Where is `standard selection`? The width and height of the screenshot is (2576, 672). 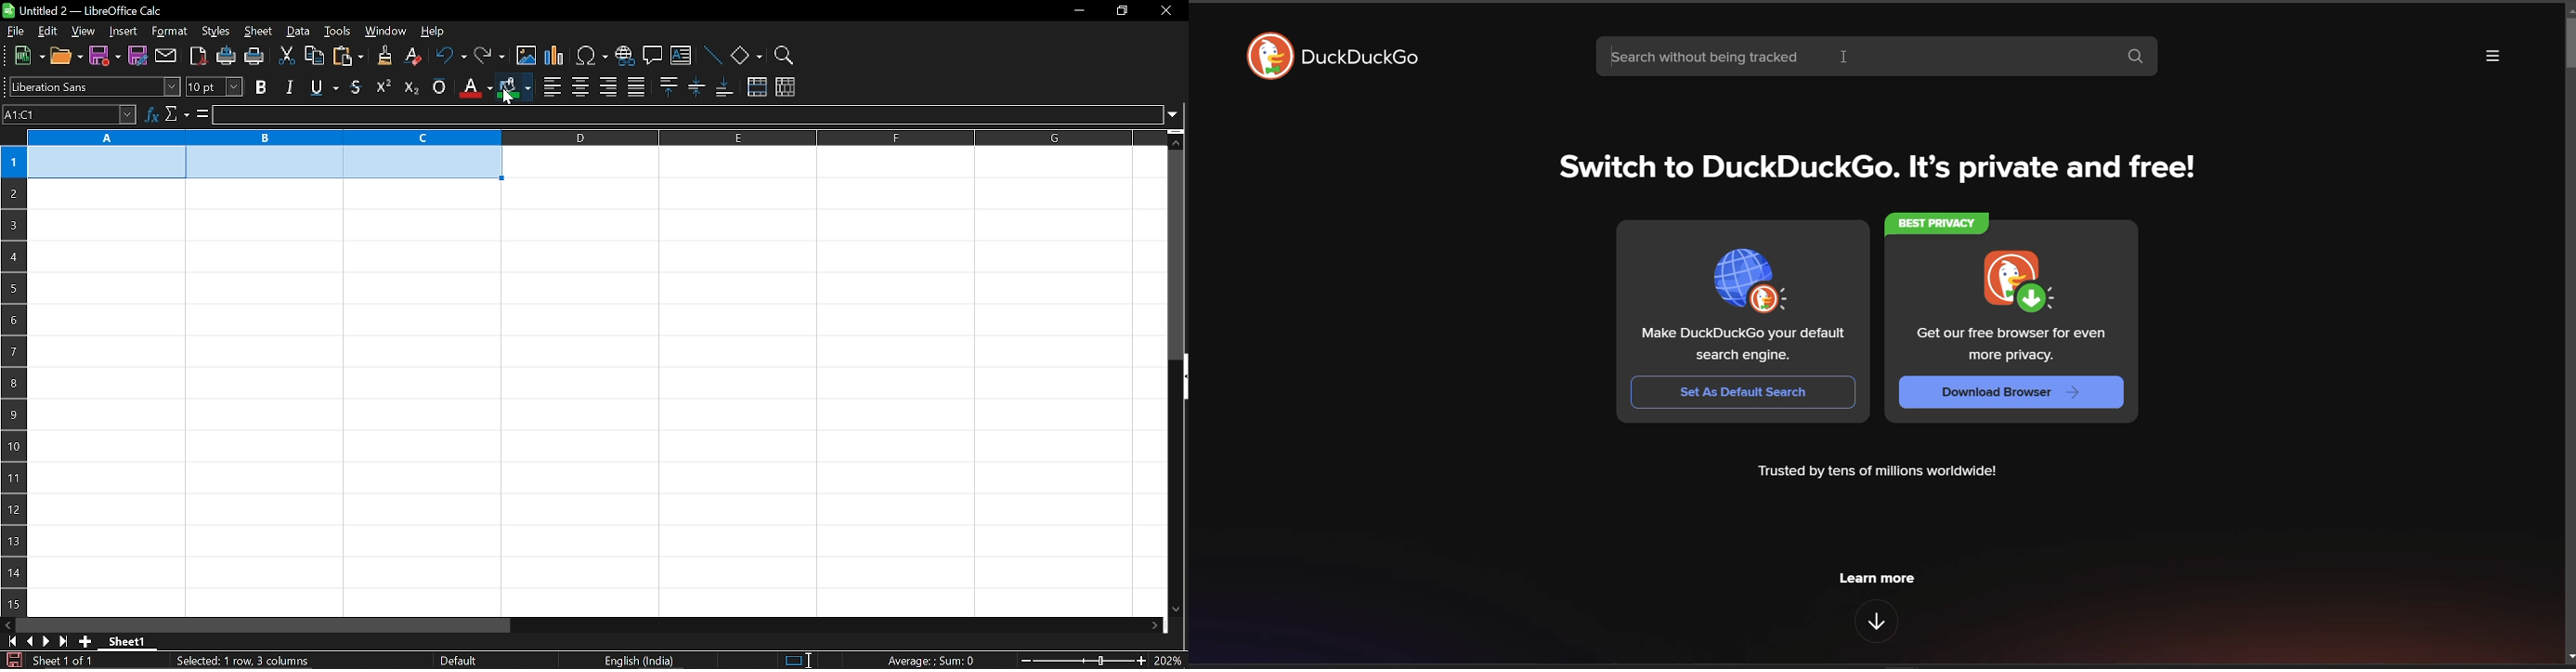
standard selection is located at coordinates (799, 661).